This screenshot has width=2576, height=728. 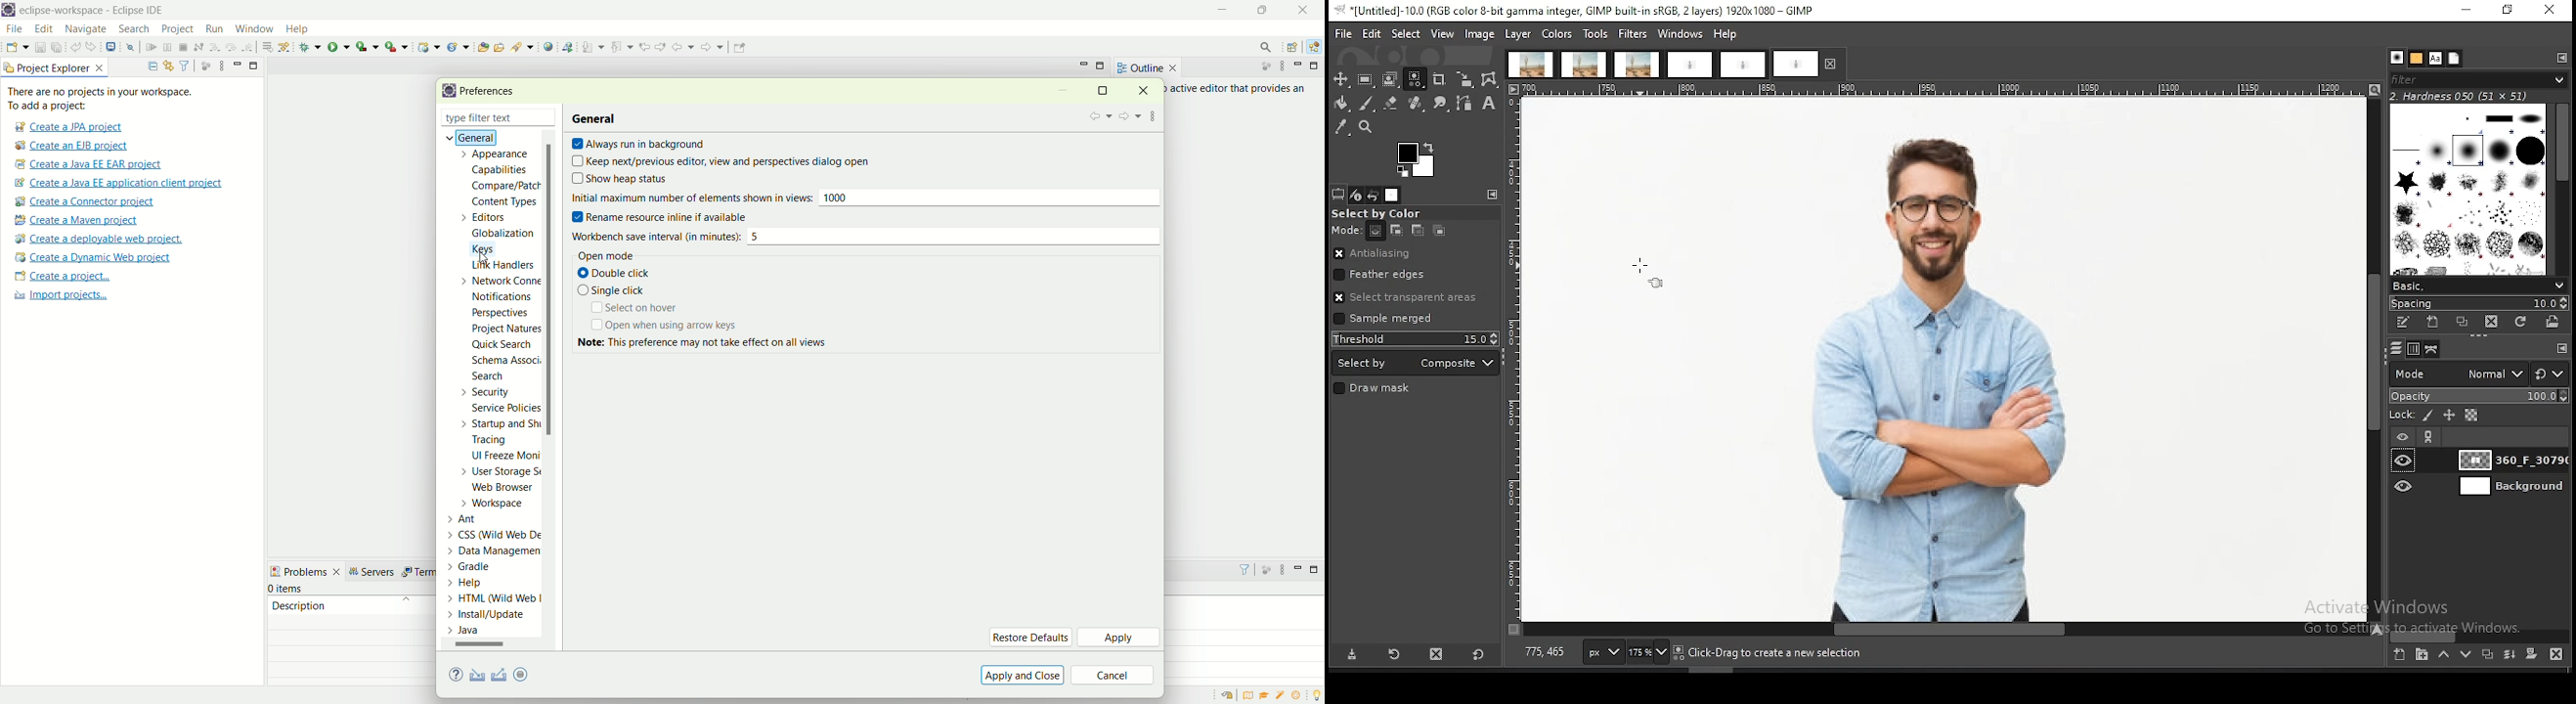 What do you see at coordinates (311, 47) in the screenshot?
I see `debug` at bounding box center [311, 47].